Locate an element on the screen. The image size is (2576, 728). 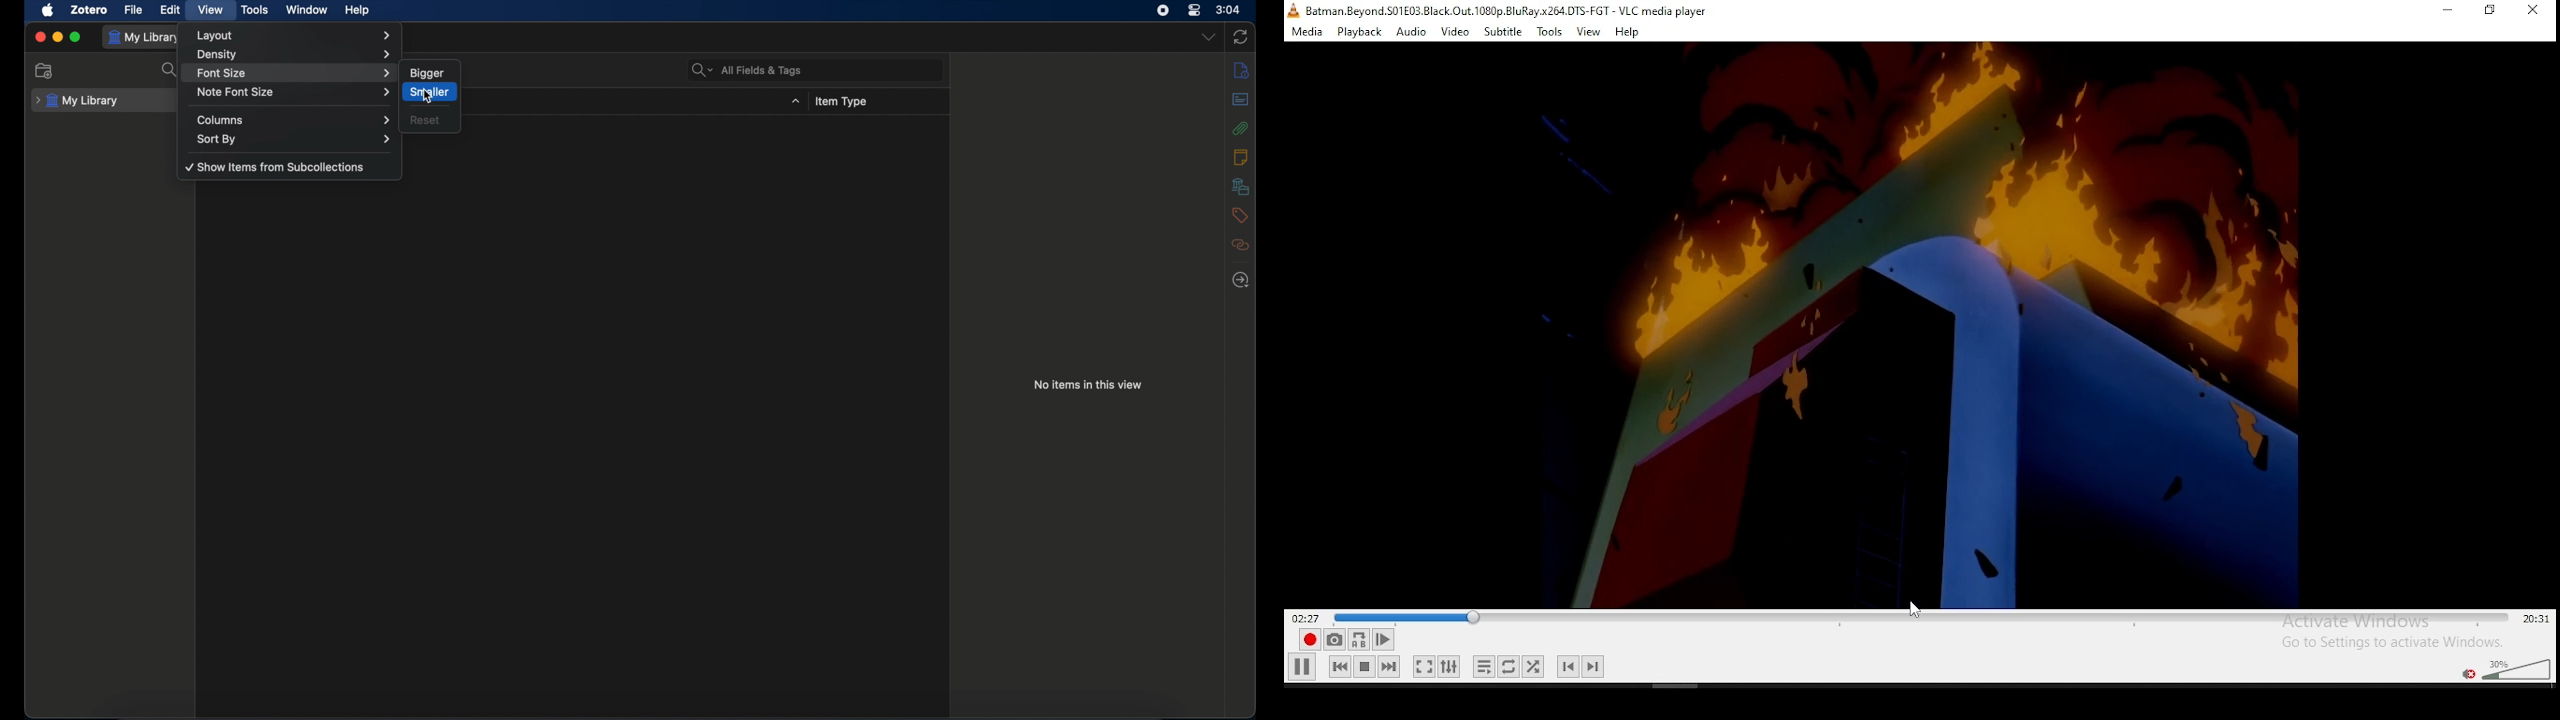
tools is located at coordinates (255, 10).